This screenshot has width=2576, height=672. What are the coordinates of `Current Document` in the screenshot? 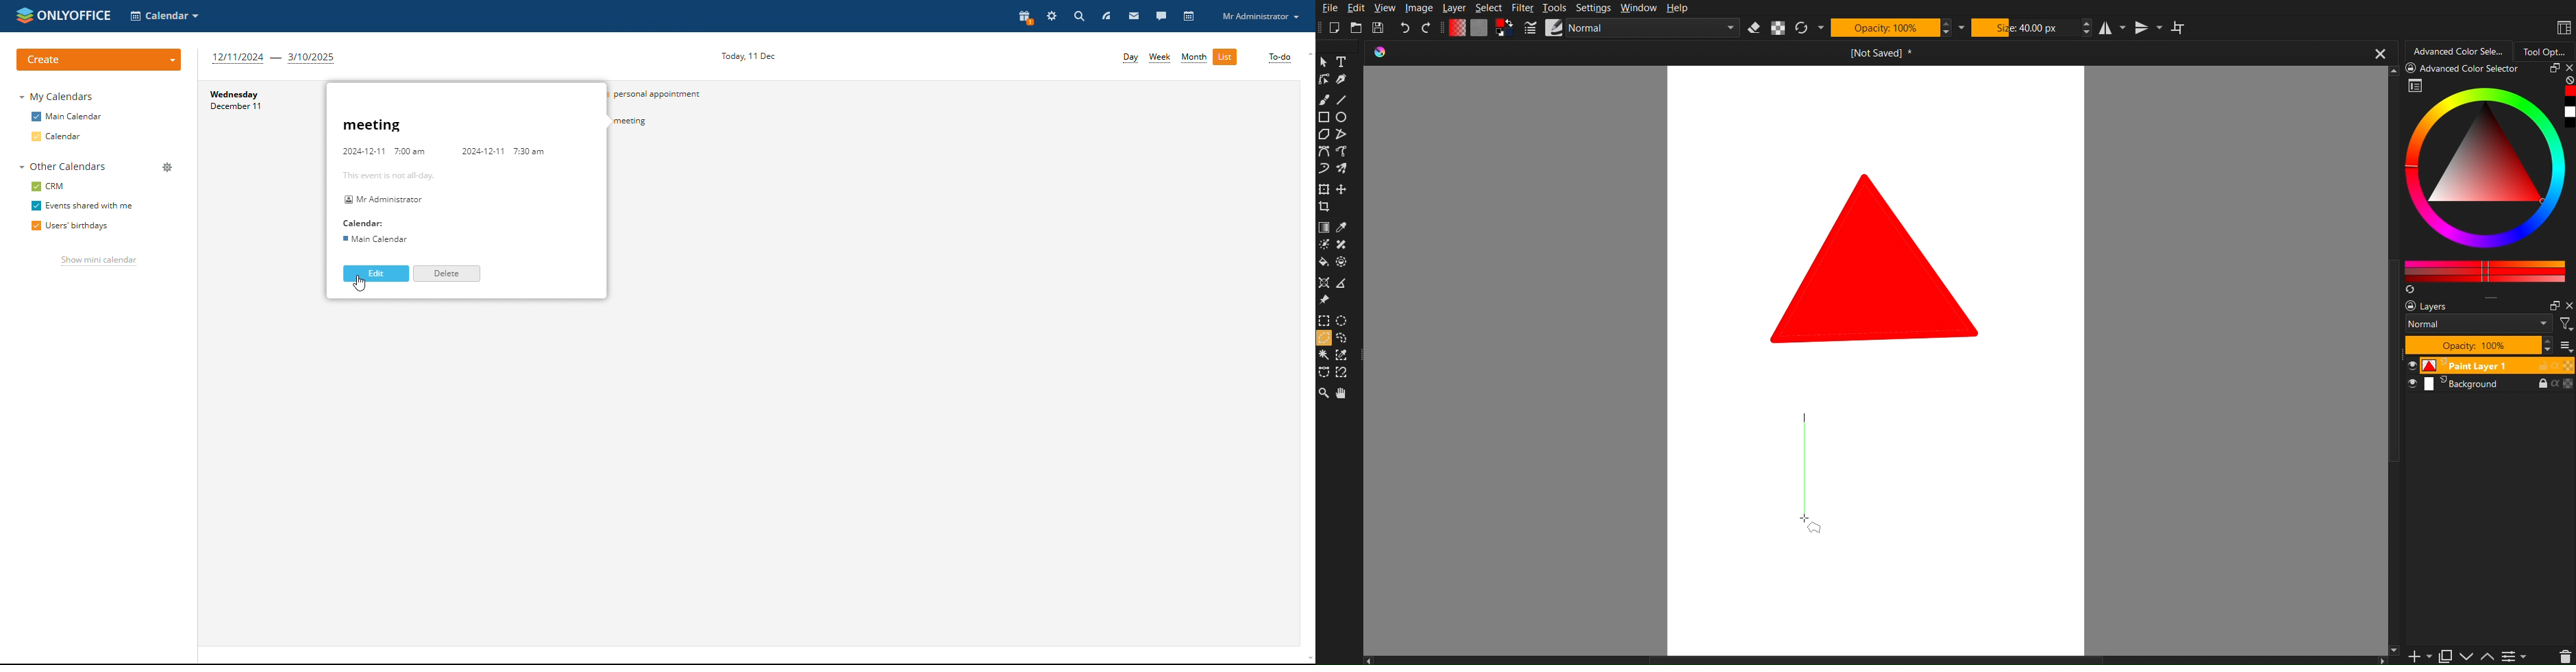 It's located at (1877, 53).